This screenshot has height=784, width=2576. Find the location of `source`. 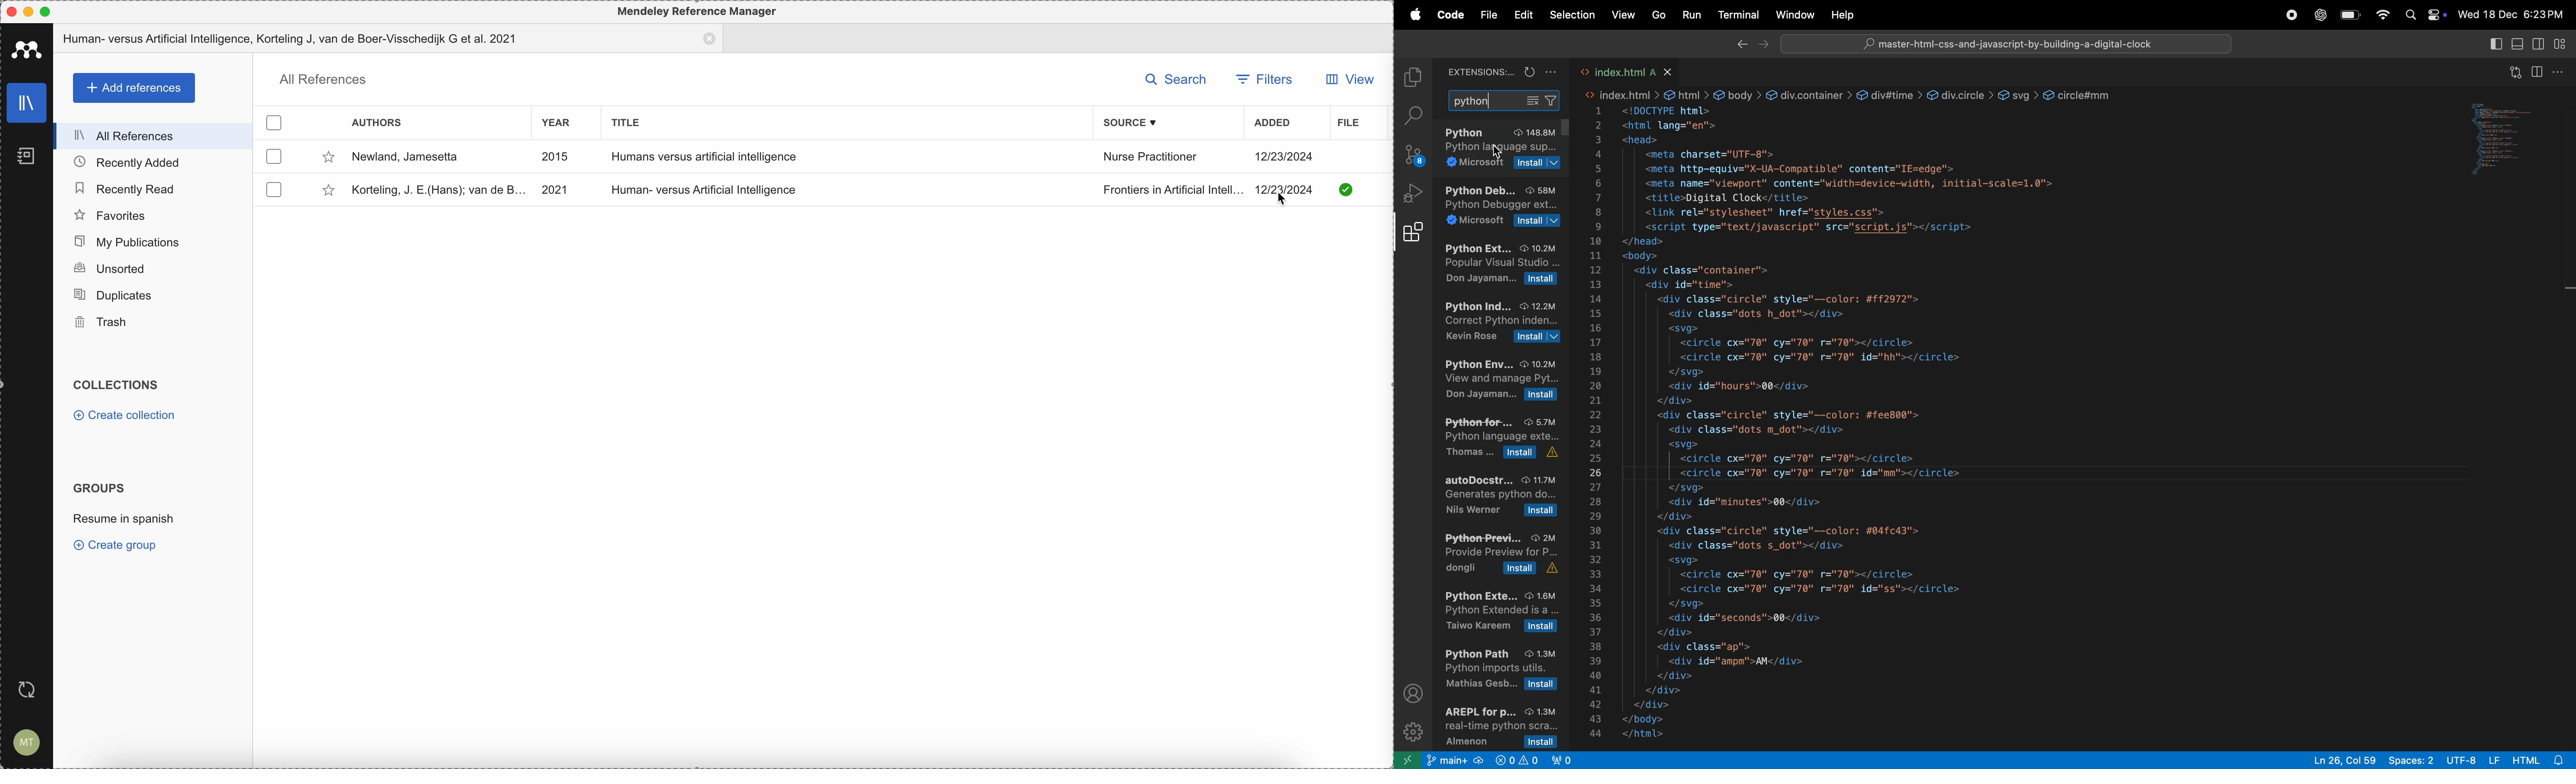

source is located at coordinates (1133, 124).